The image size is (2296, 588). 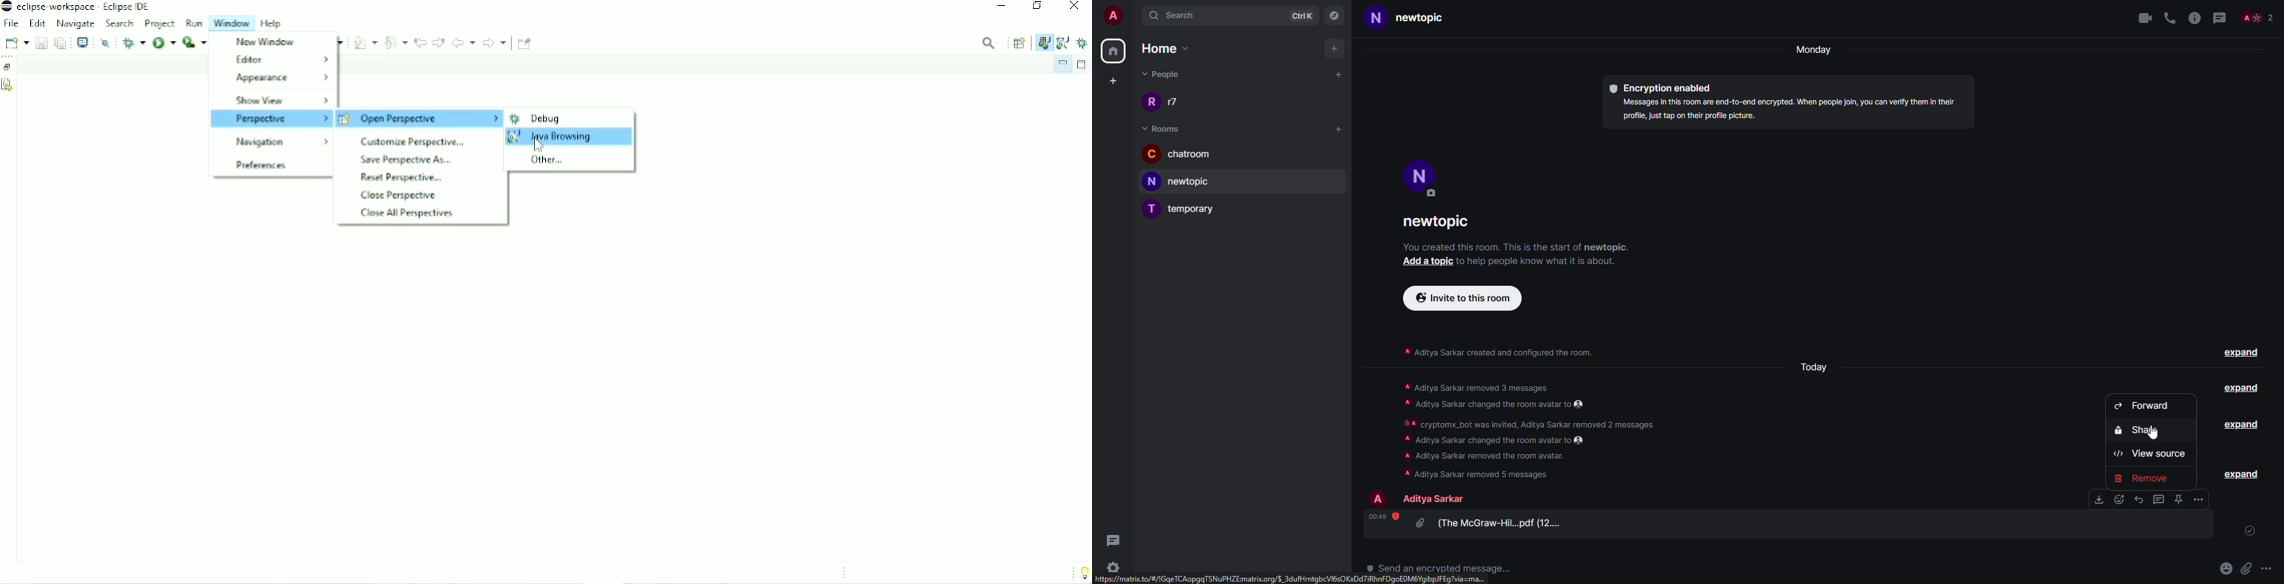 I want to click on Open Perspective, so click(x=1020, y=43).